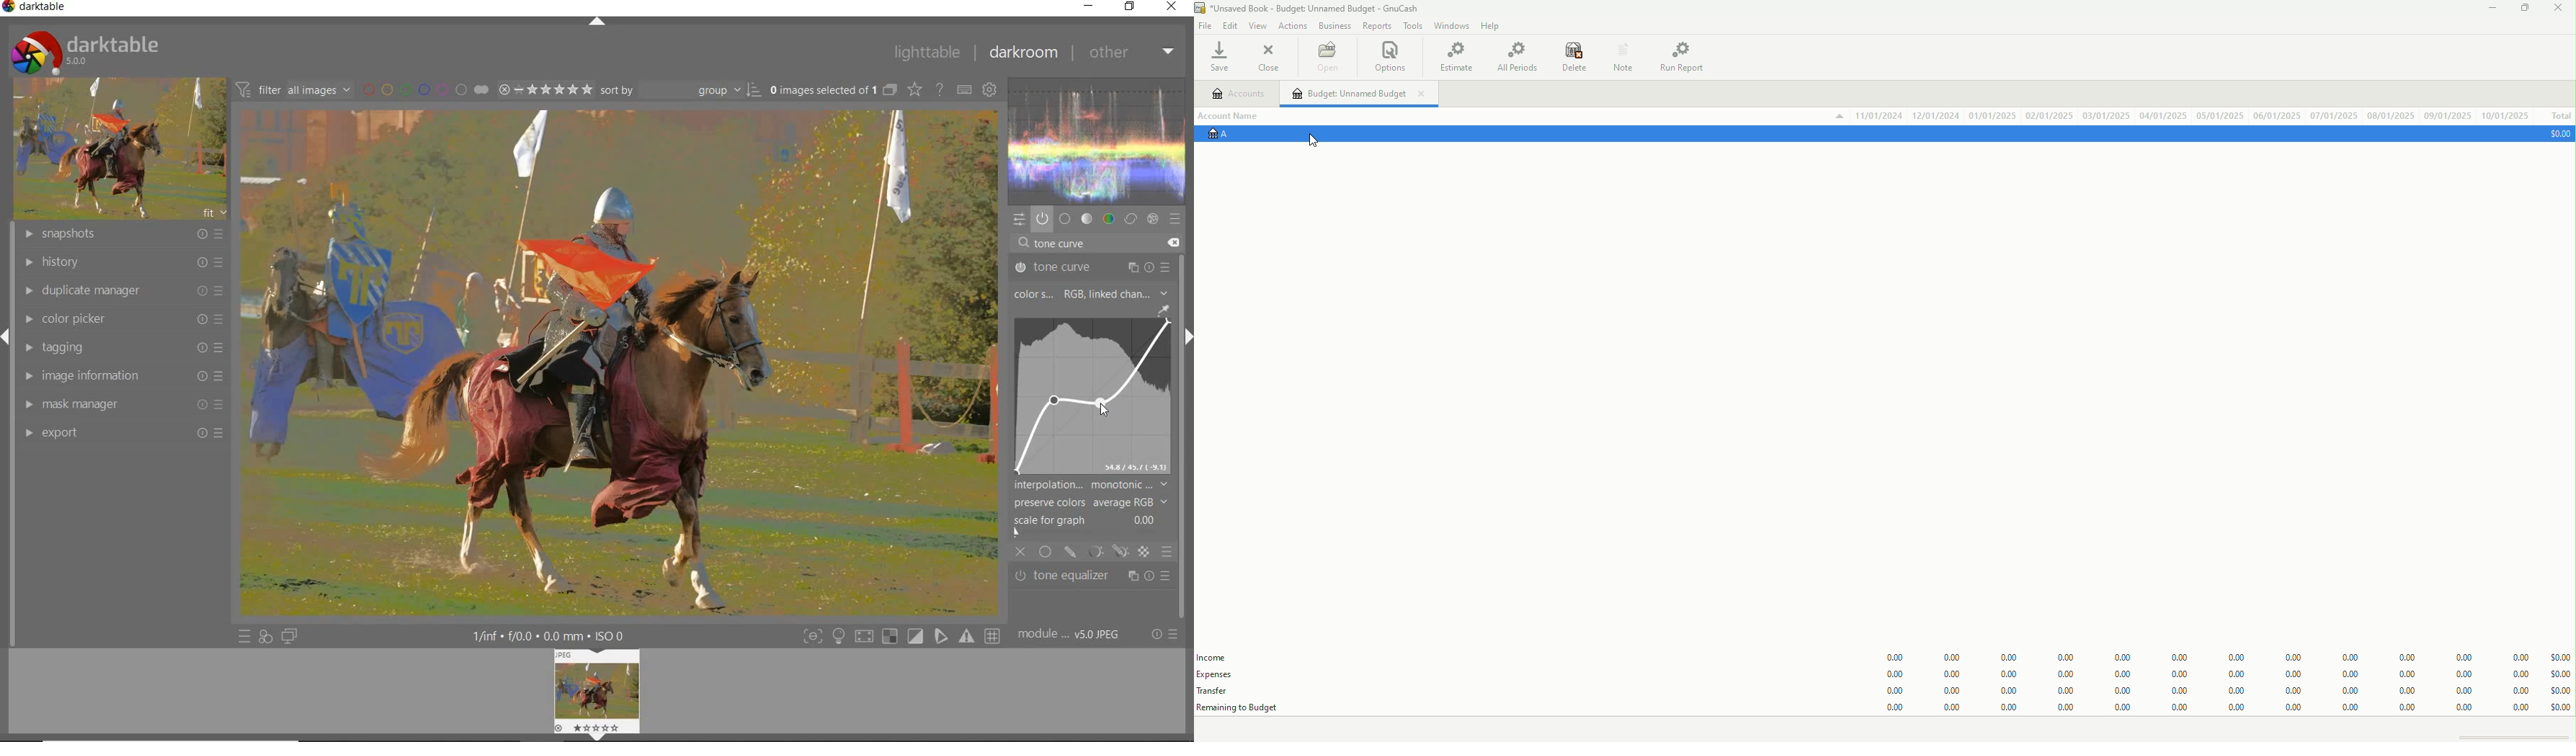 This screenshot has width=2576, height=756. Describe the element at coordinates (2560, 116) in the screenshot. I see `Total` at that location.